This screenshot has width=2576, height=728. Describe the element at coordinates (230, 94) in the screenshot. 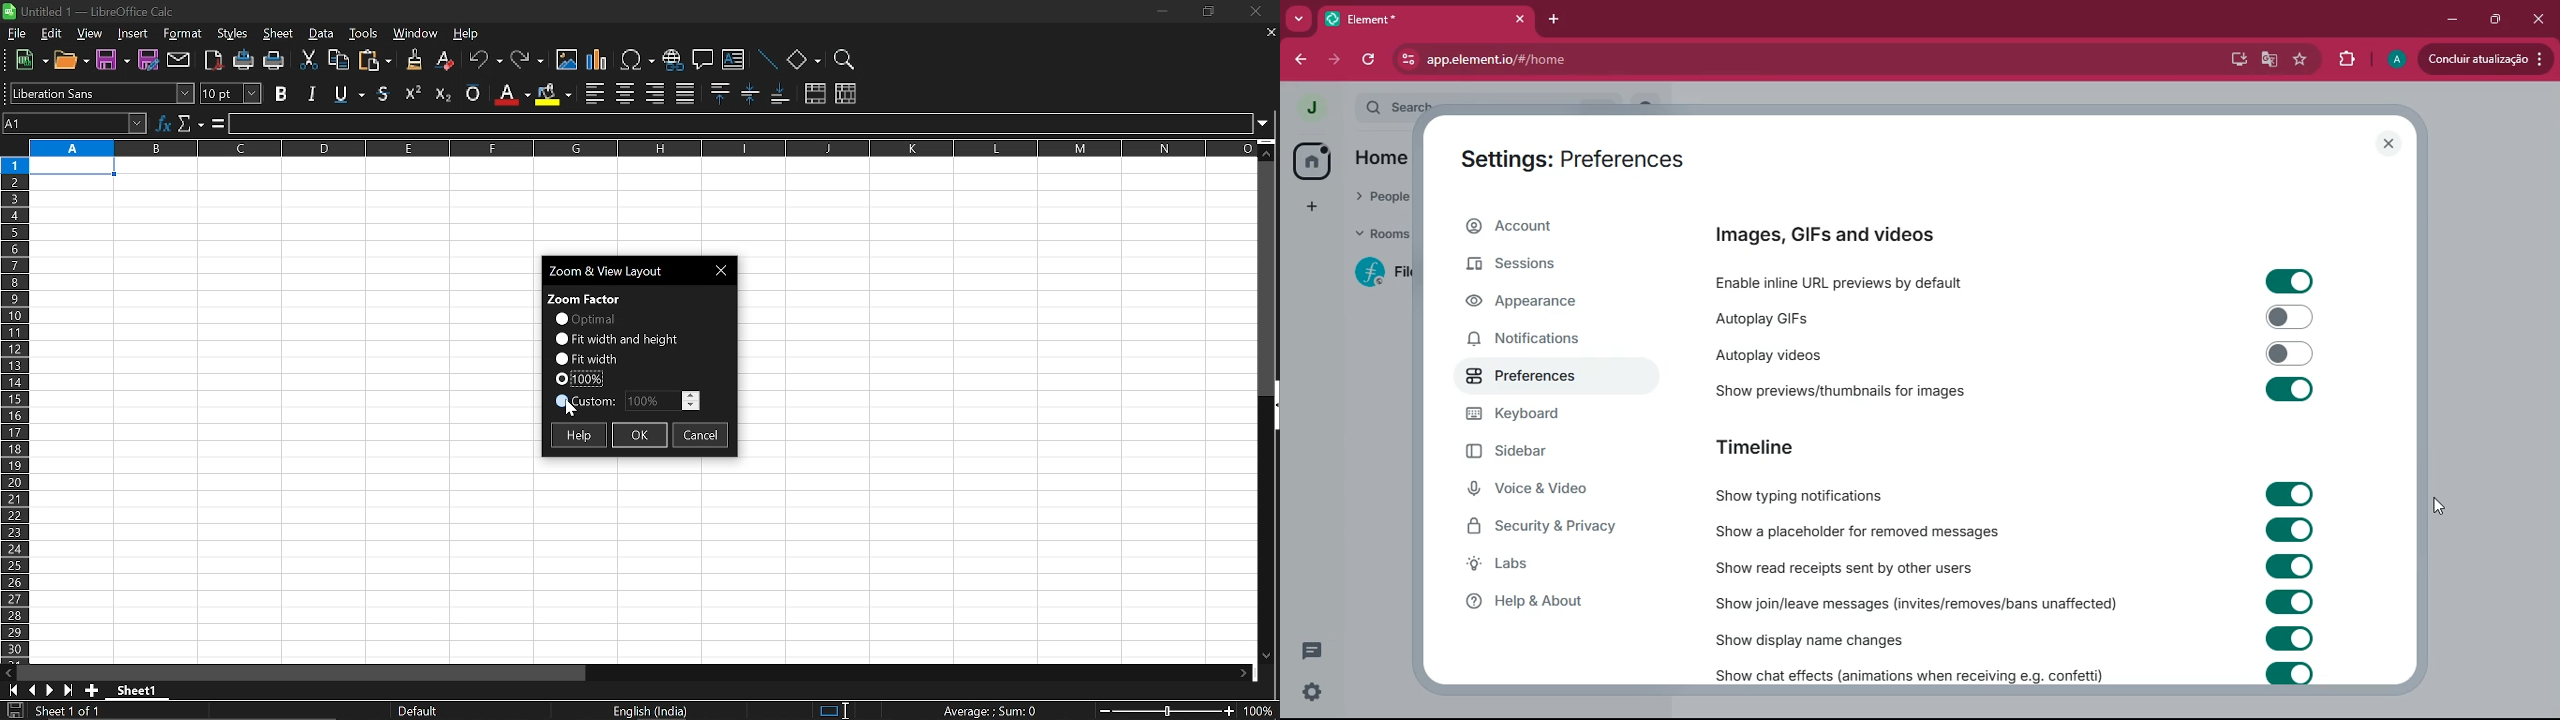

I see `text size` at that location.